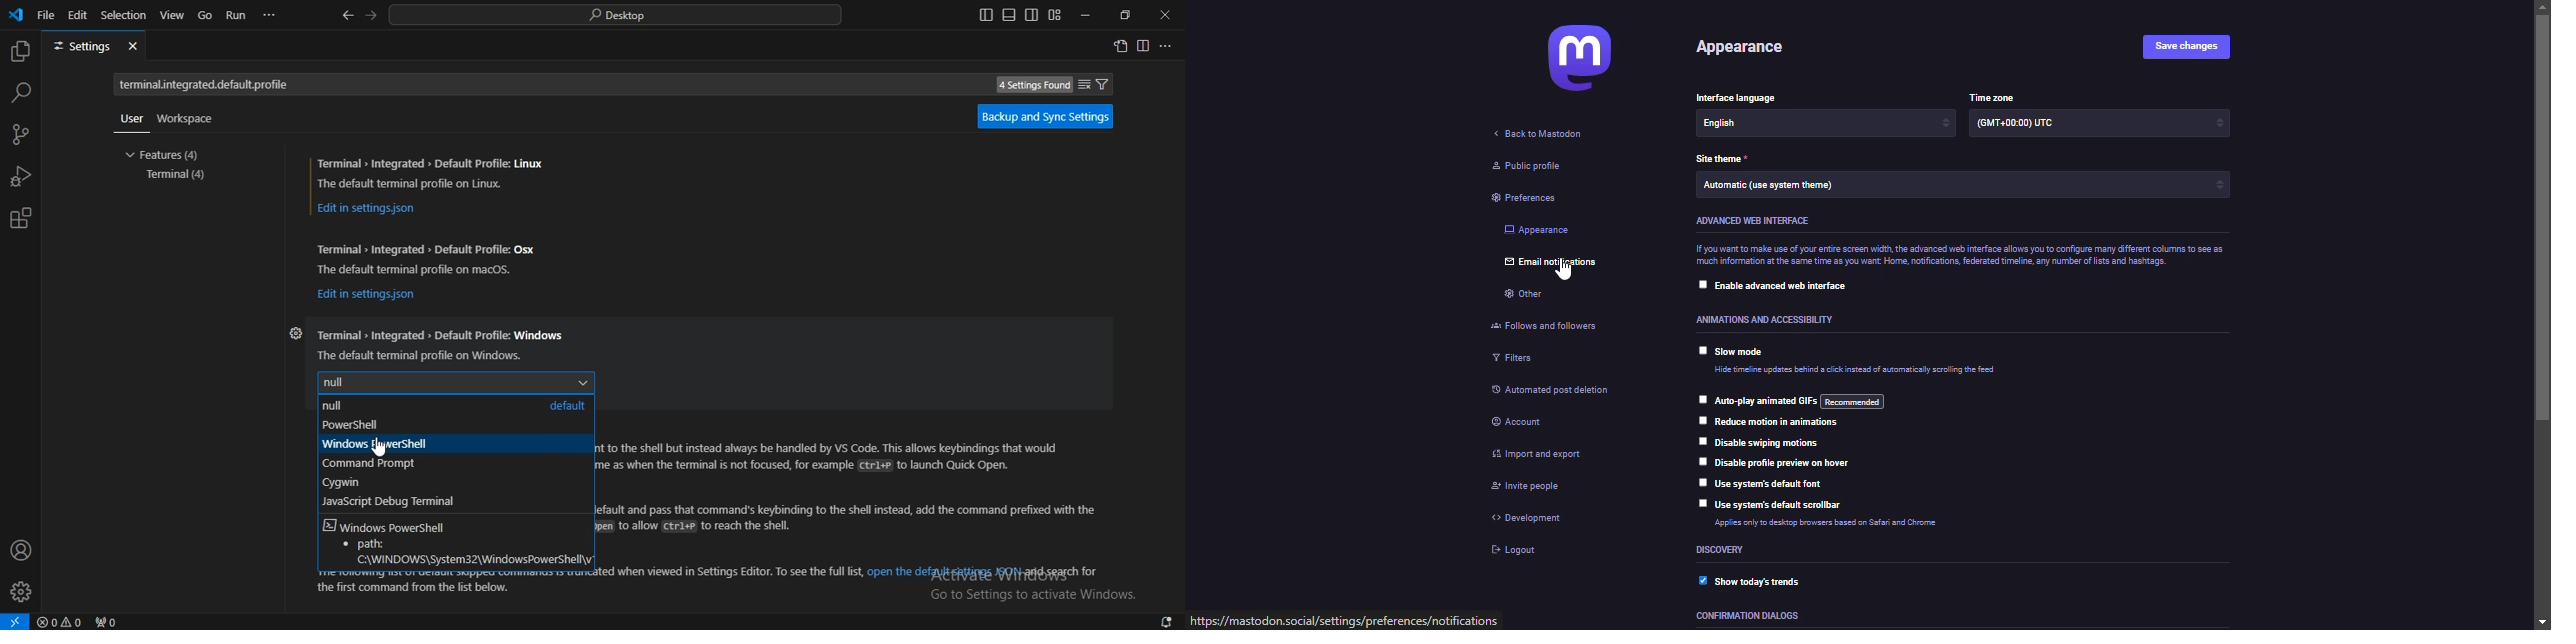 This screenshot has width=2576, height=644. Describe the element at coordinates (16, 16) in the screenshot. I see `vscode icon` at that location.